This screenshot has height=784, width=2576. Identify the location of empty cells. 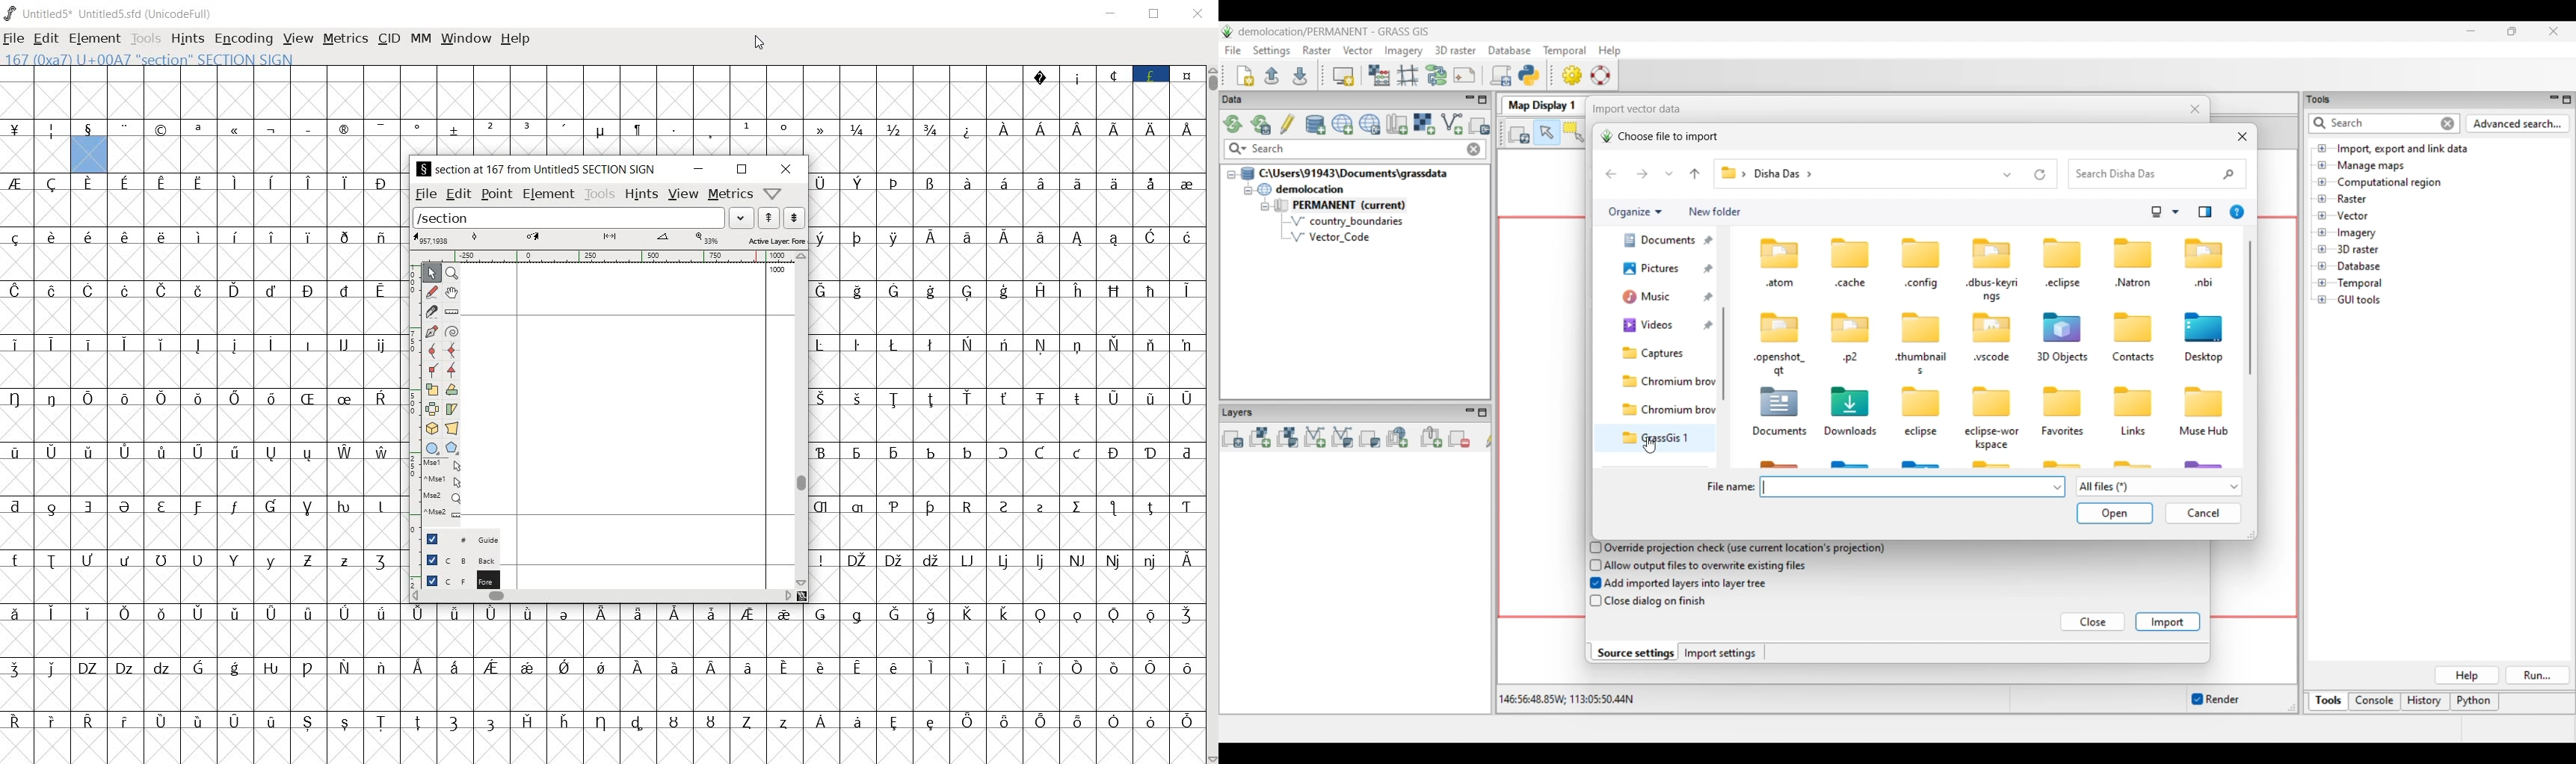
(1007, 264).